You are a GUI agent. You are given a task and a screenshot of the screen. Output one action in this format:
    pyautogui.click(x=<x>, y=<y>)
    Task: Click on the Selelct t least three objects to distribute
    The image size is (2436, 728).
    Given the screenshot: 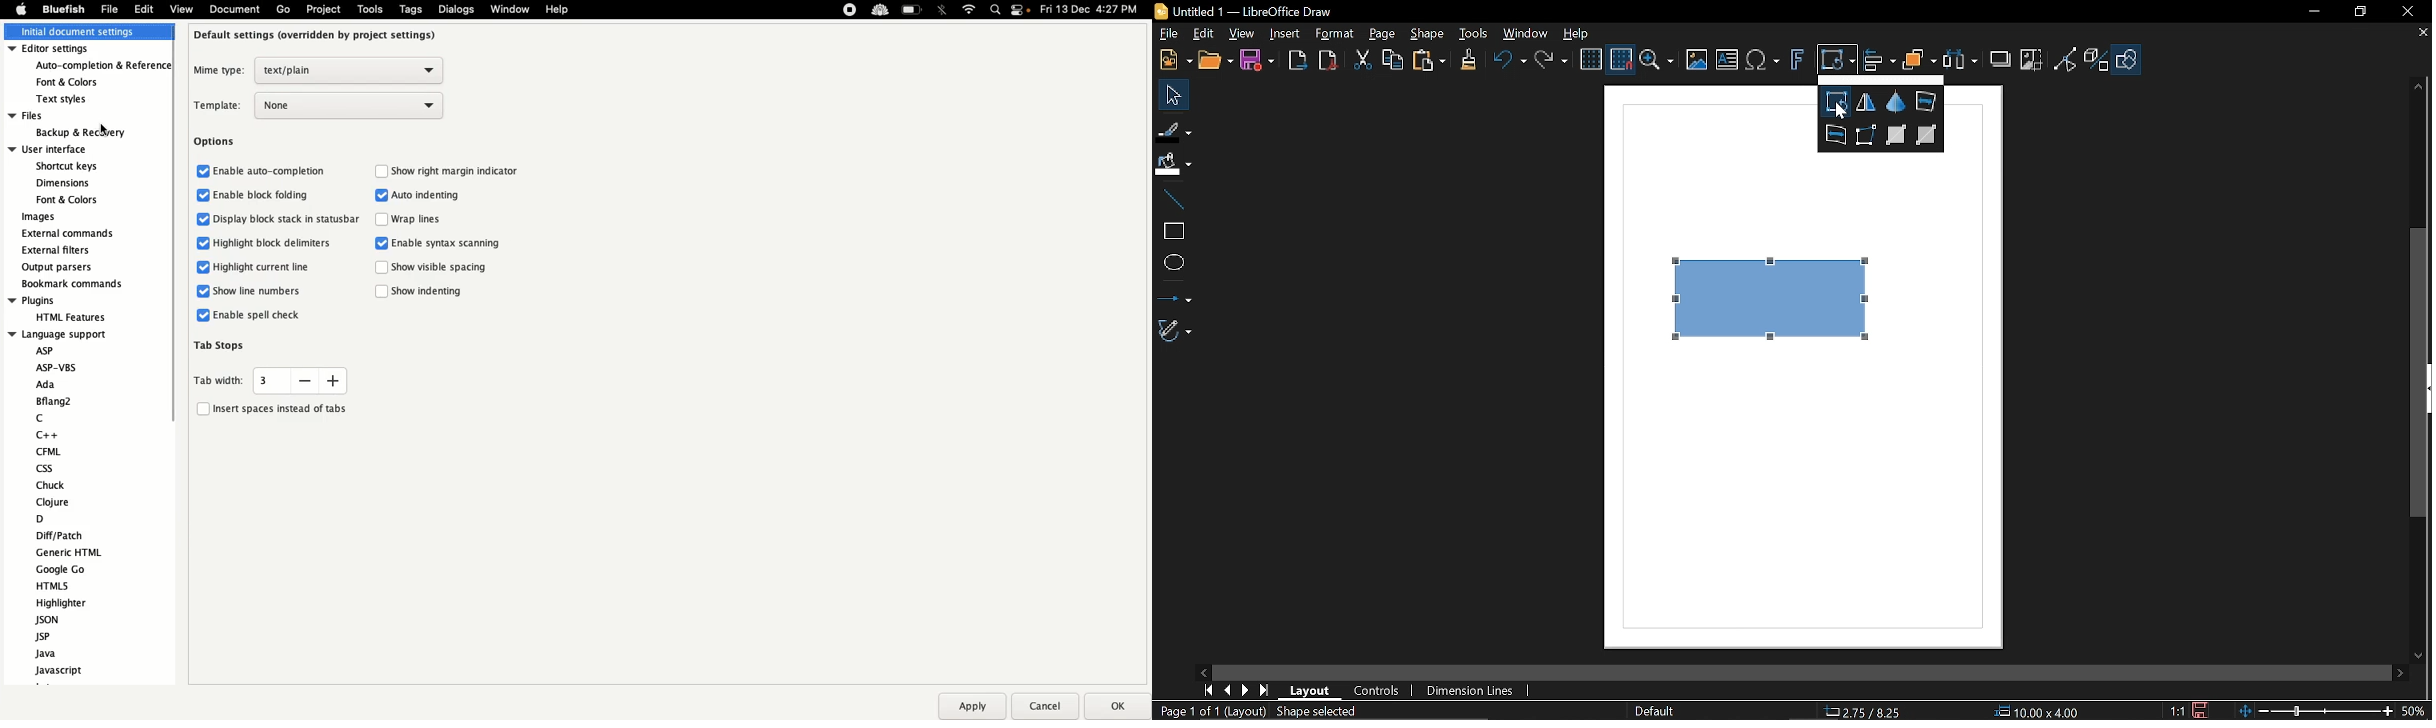 What is the action you would take?
    pyautogui.click(x=1960, y=61)
    